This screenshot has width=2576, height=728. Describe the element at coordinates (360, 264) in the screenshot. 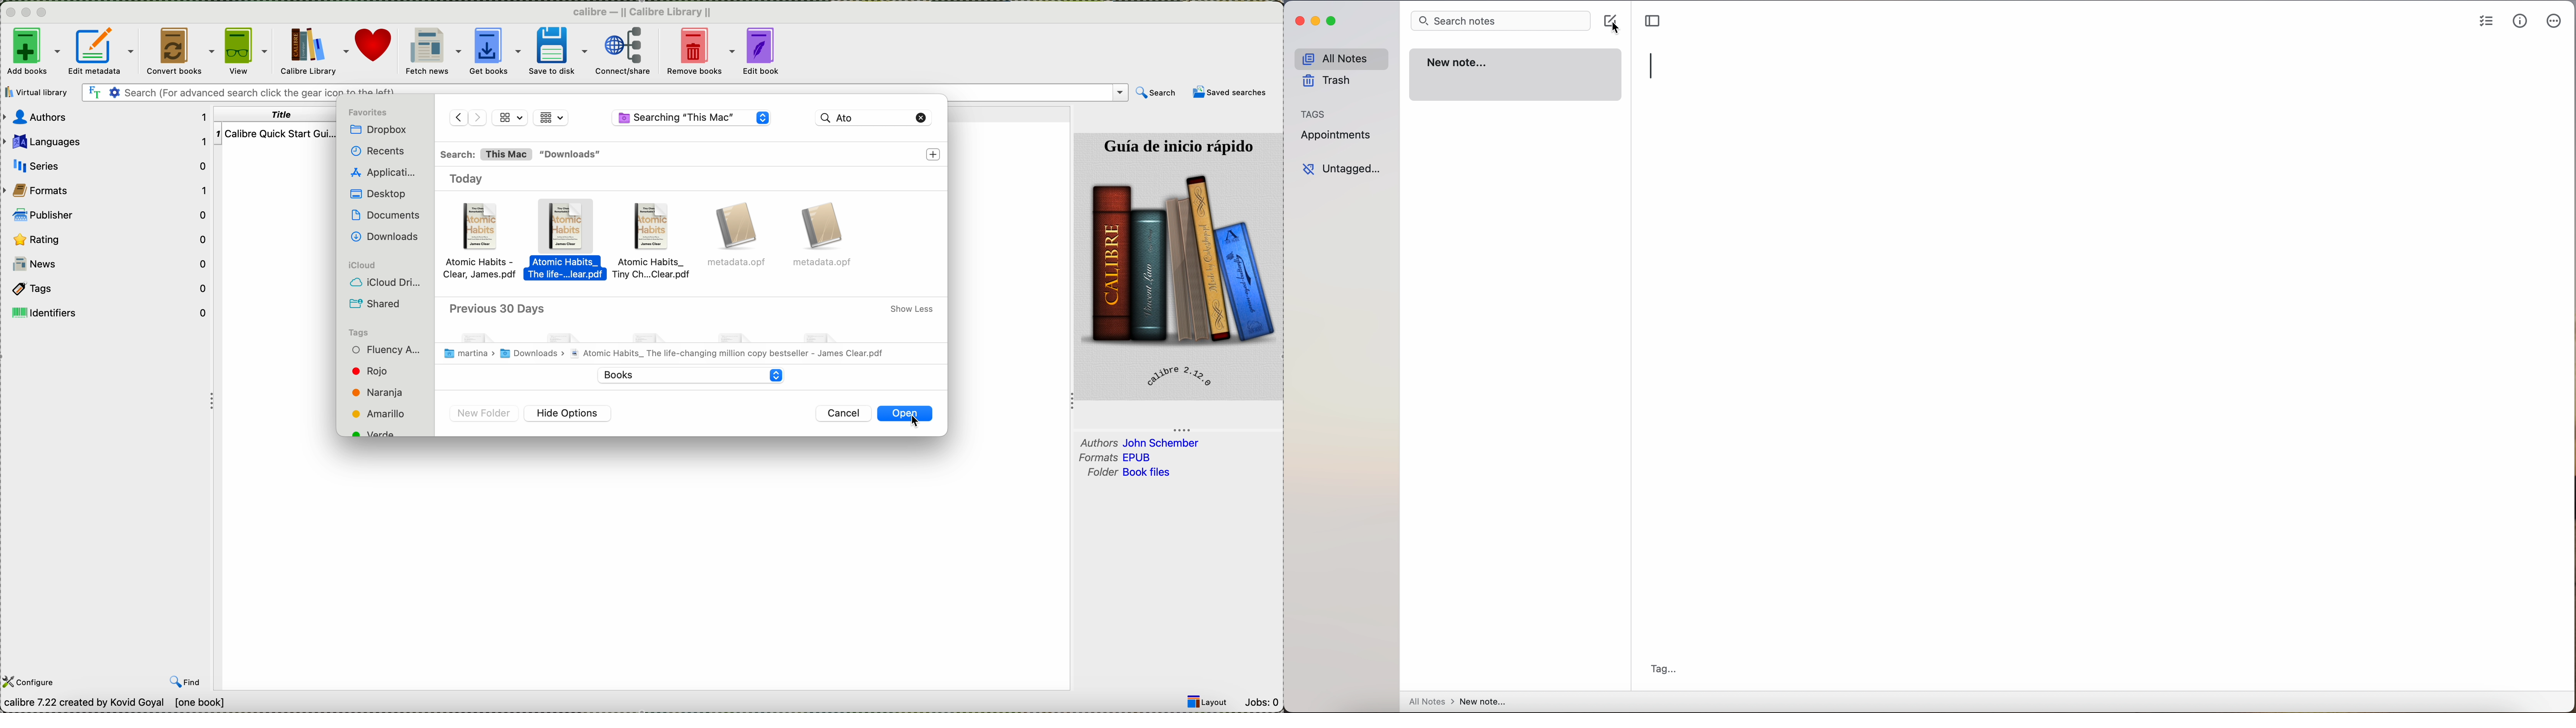

I see `icloud` at that location.